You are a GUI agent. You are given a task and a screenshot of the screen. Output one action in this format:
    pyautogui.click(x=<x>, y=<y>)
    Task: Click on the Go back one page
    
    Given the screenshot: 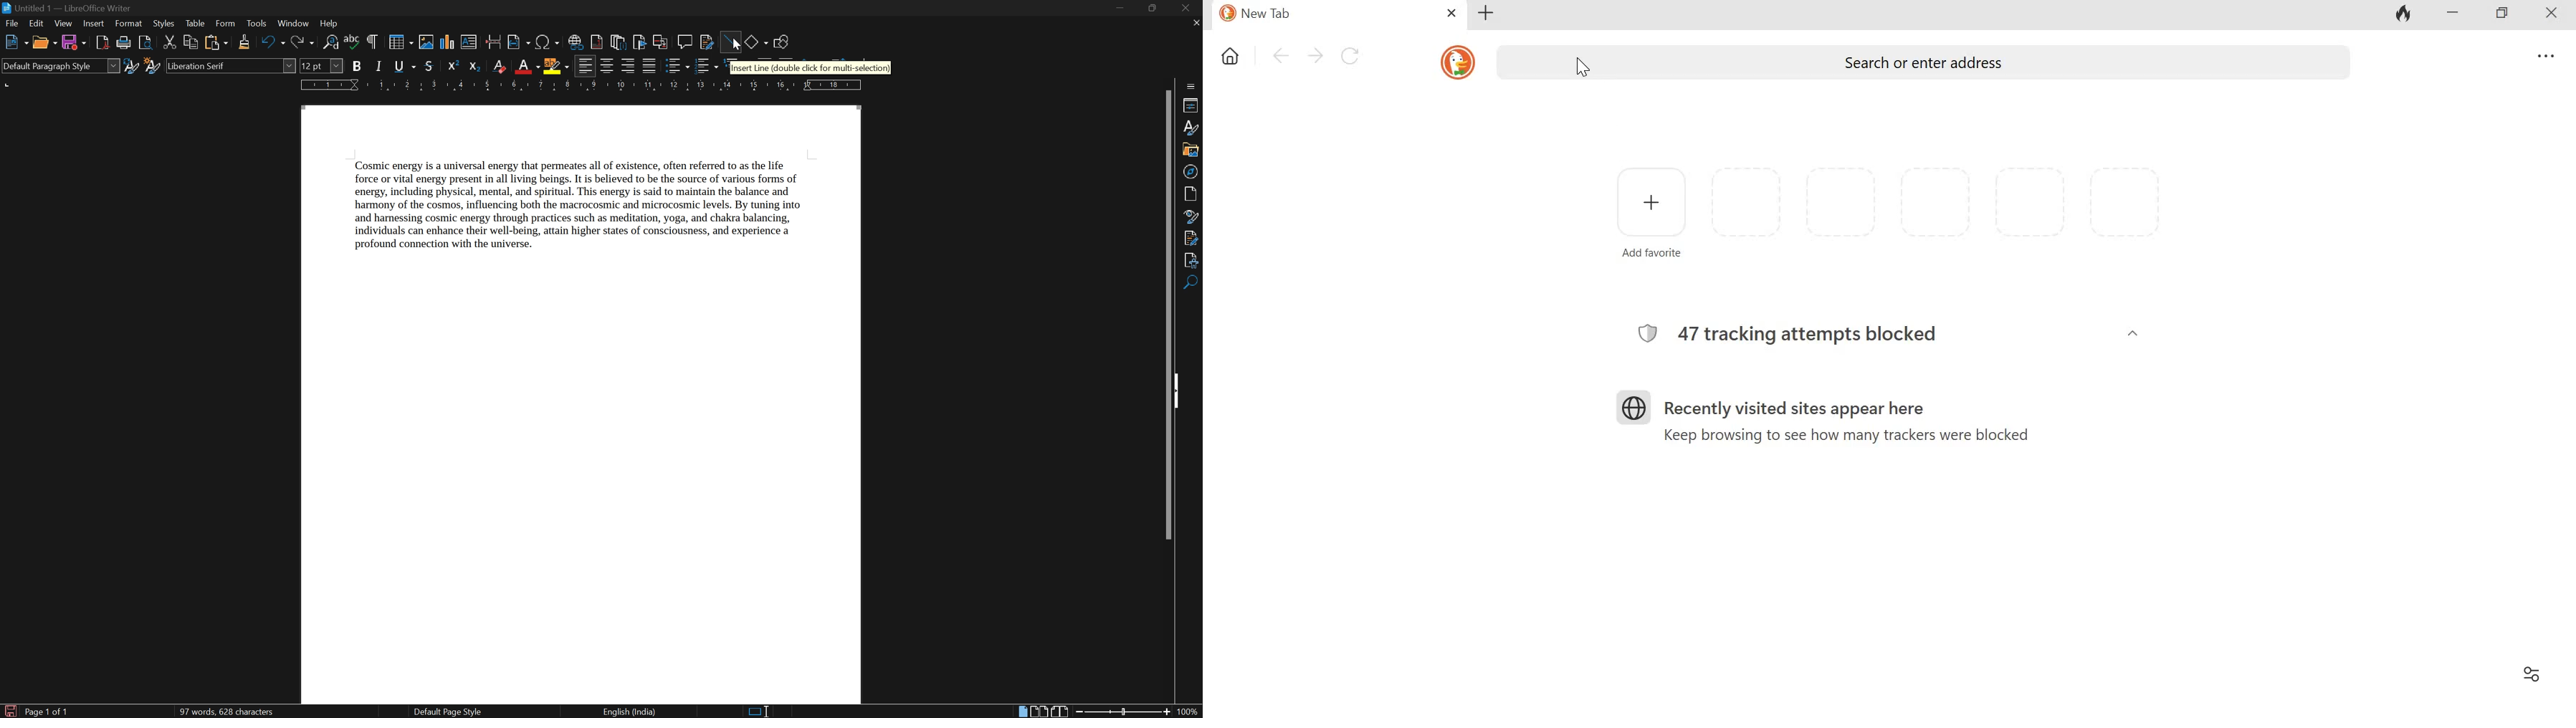 What is the action you would take?
    pyautogui.click(x=1279, y=56)
    